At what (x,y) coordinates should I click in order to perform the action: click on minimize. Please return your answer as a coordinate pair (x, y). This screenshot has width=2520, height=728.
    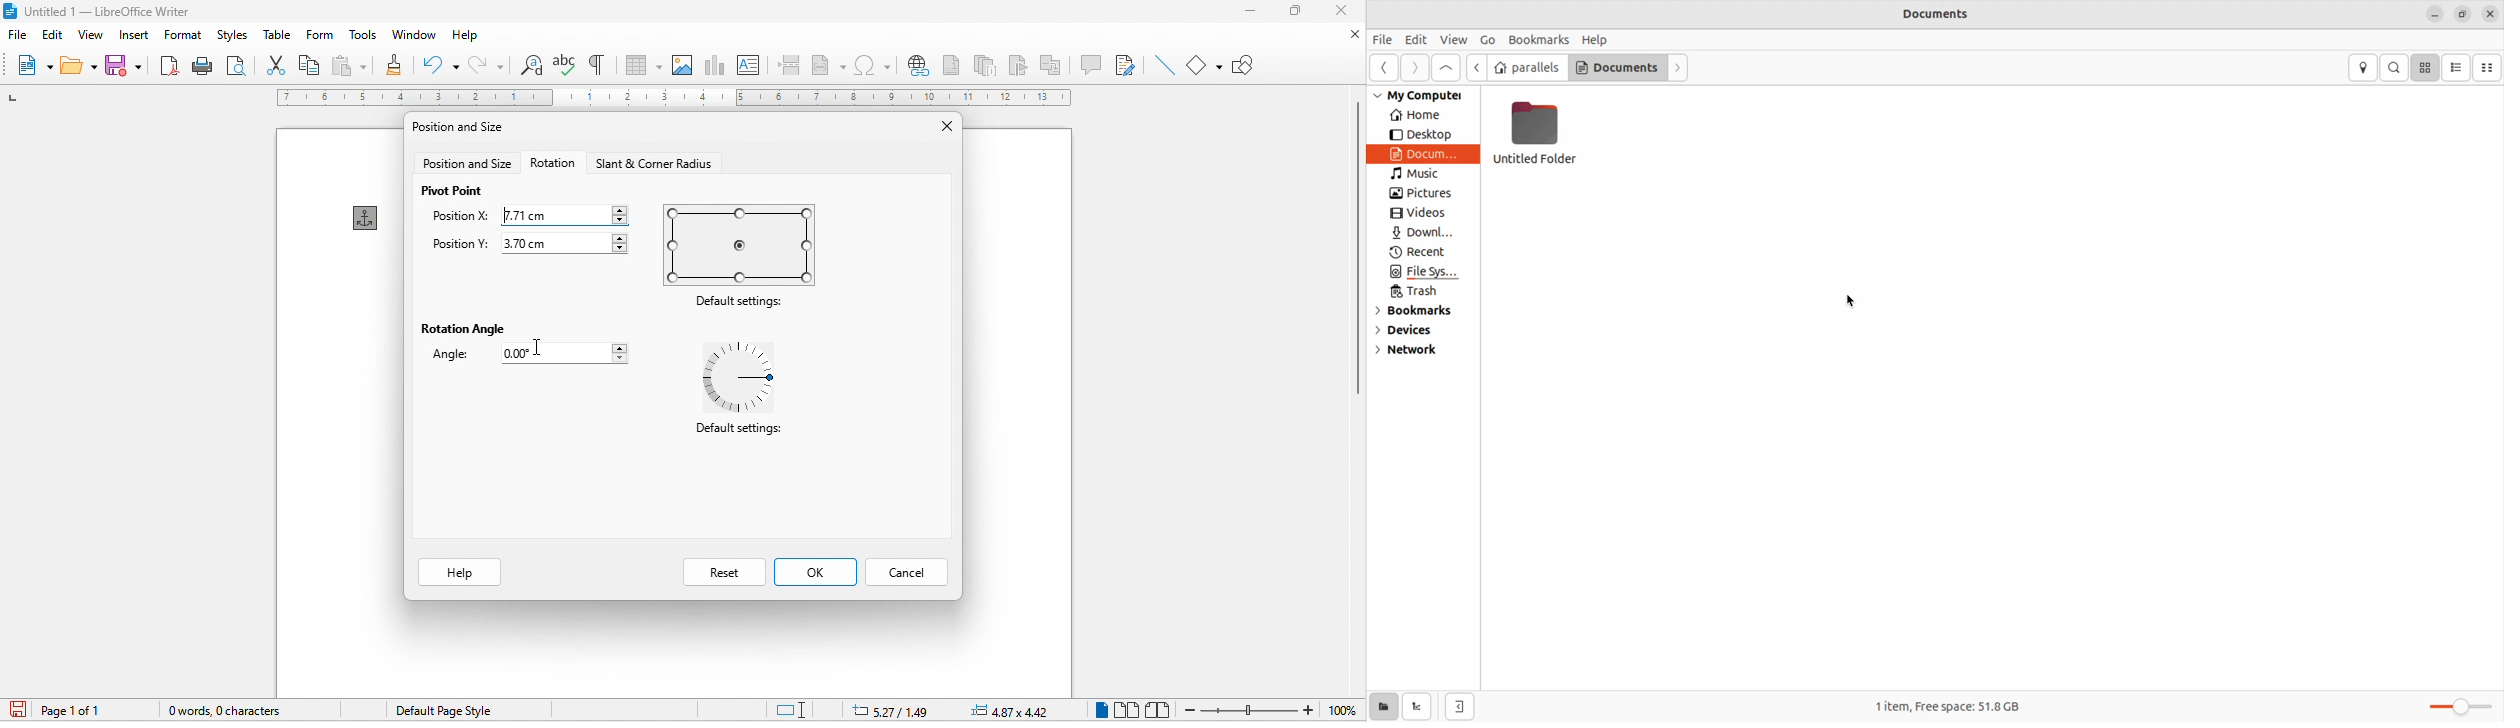
    Looking at the image, I should click on (2436, 14).